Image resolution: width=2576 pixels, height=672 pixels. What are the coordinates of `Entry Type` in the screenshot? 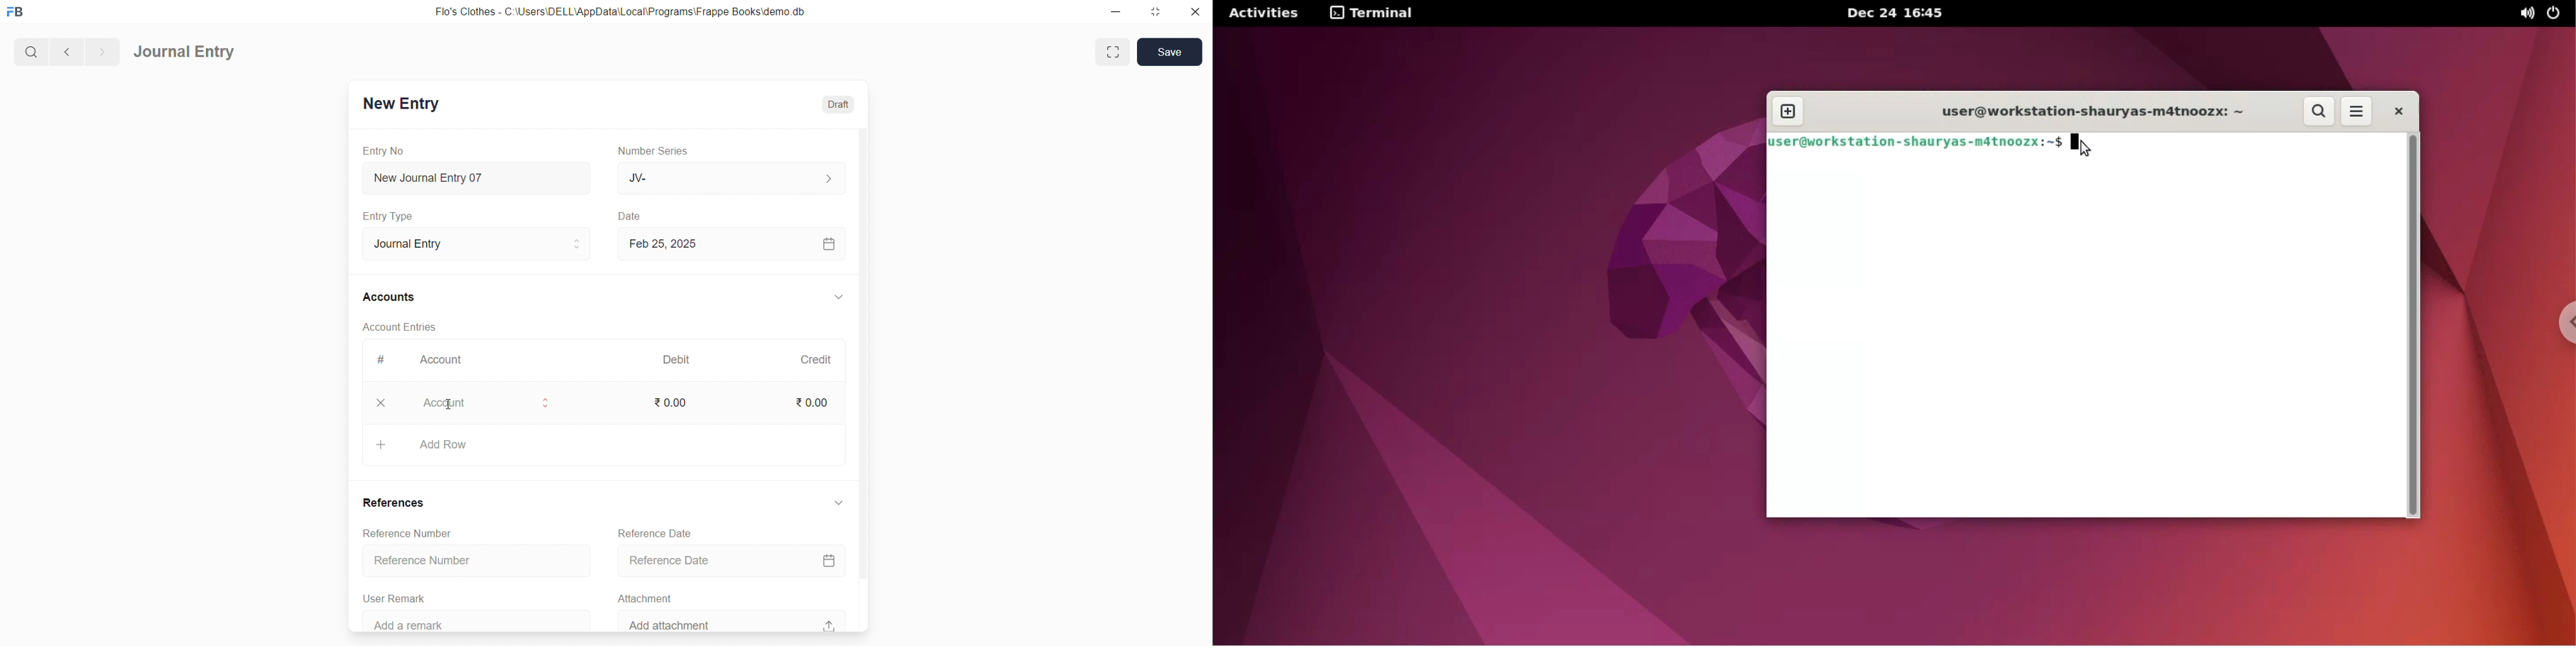 It's located at (389, 216).